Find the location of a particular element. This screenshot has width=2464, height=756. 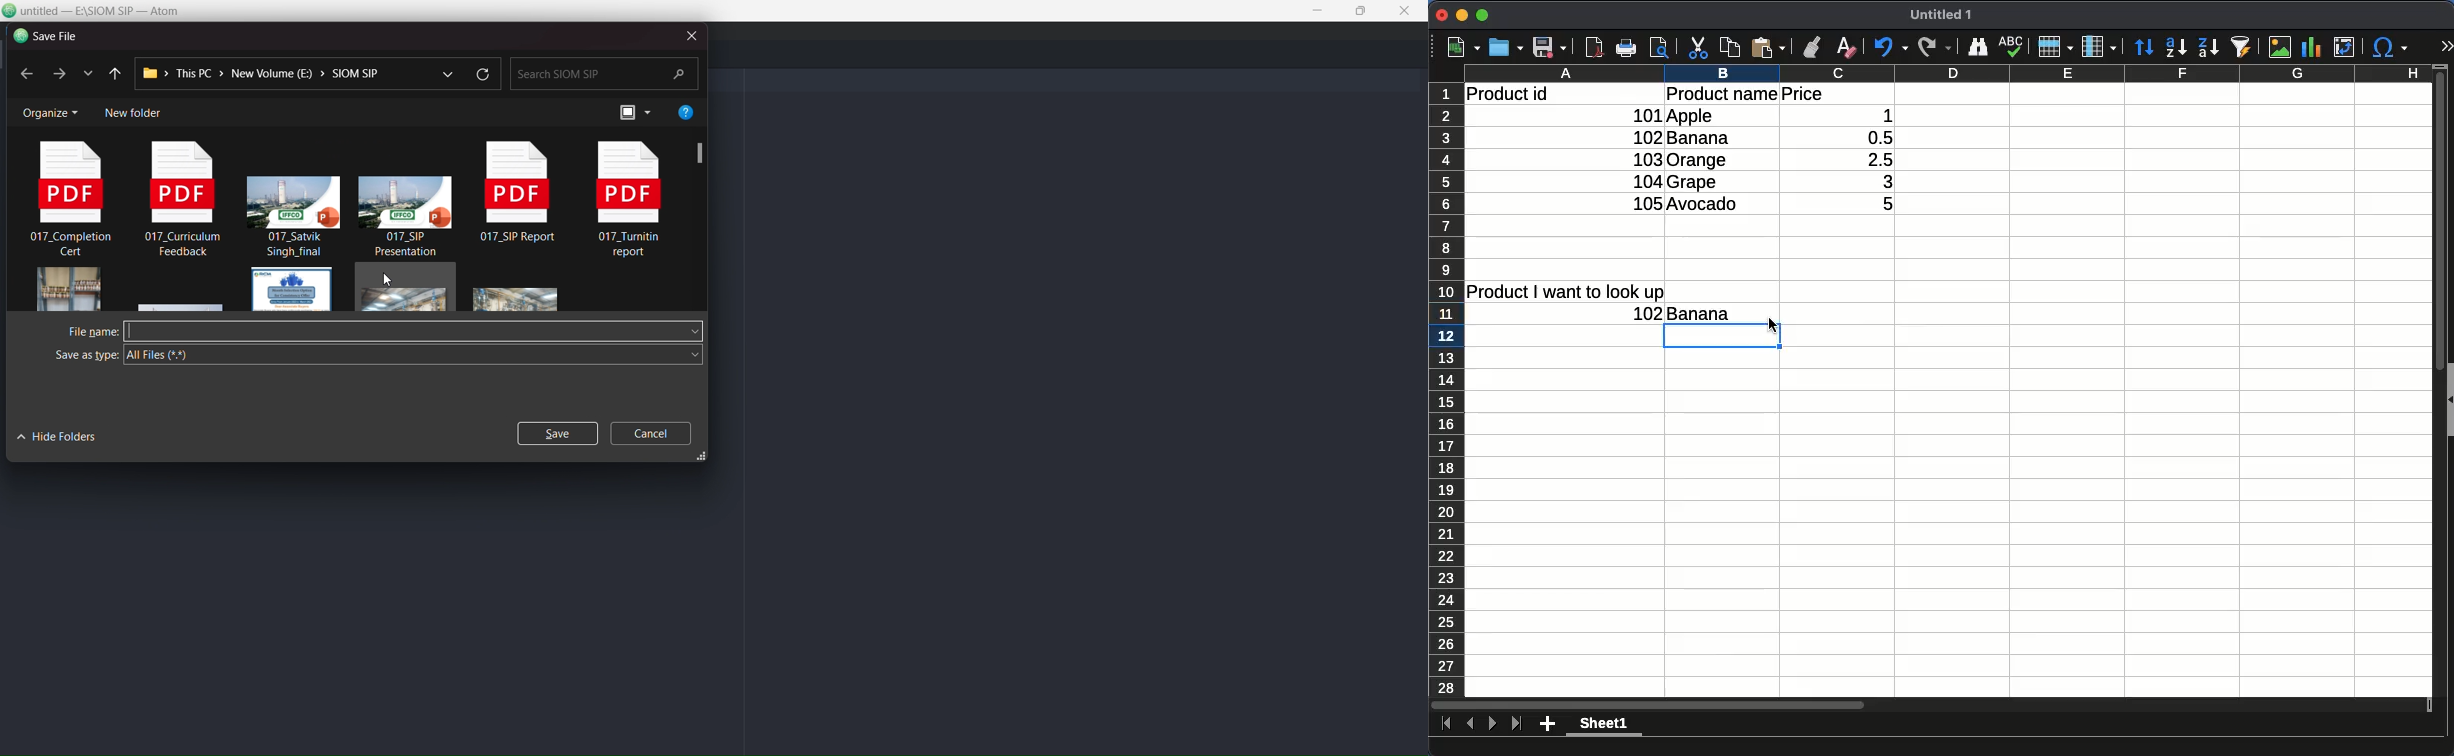

close is located at coordinates (1406, 11).